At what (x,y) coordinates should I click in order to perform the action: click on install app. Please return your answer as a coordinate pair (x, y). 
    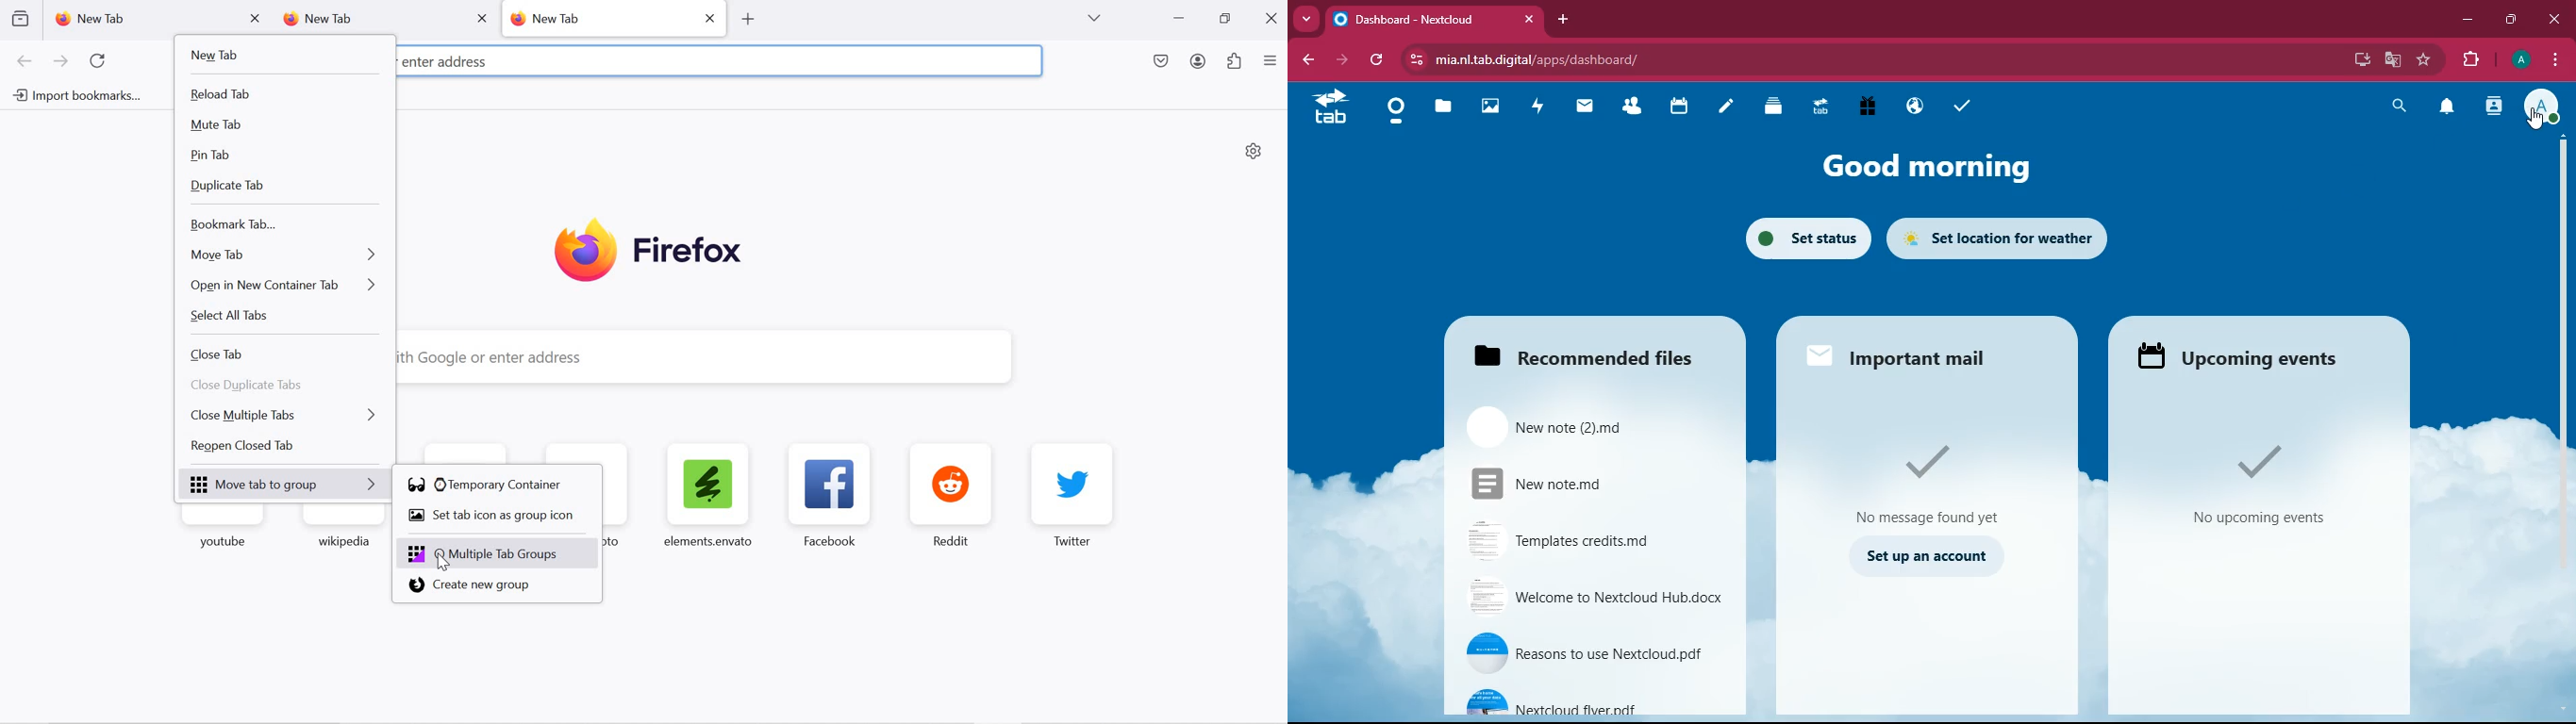
    Looking at the image, I should click on (2361, 59).